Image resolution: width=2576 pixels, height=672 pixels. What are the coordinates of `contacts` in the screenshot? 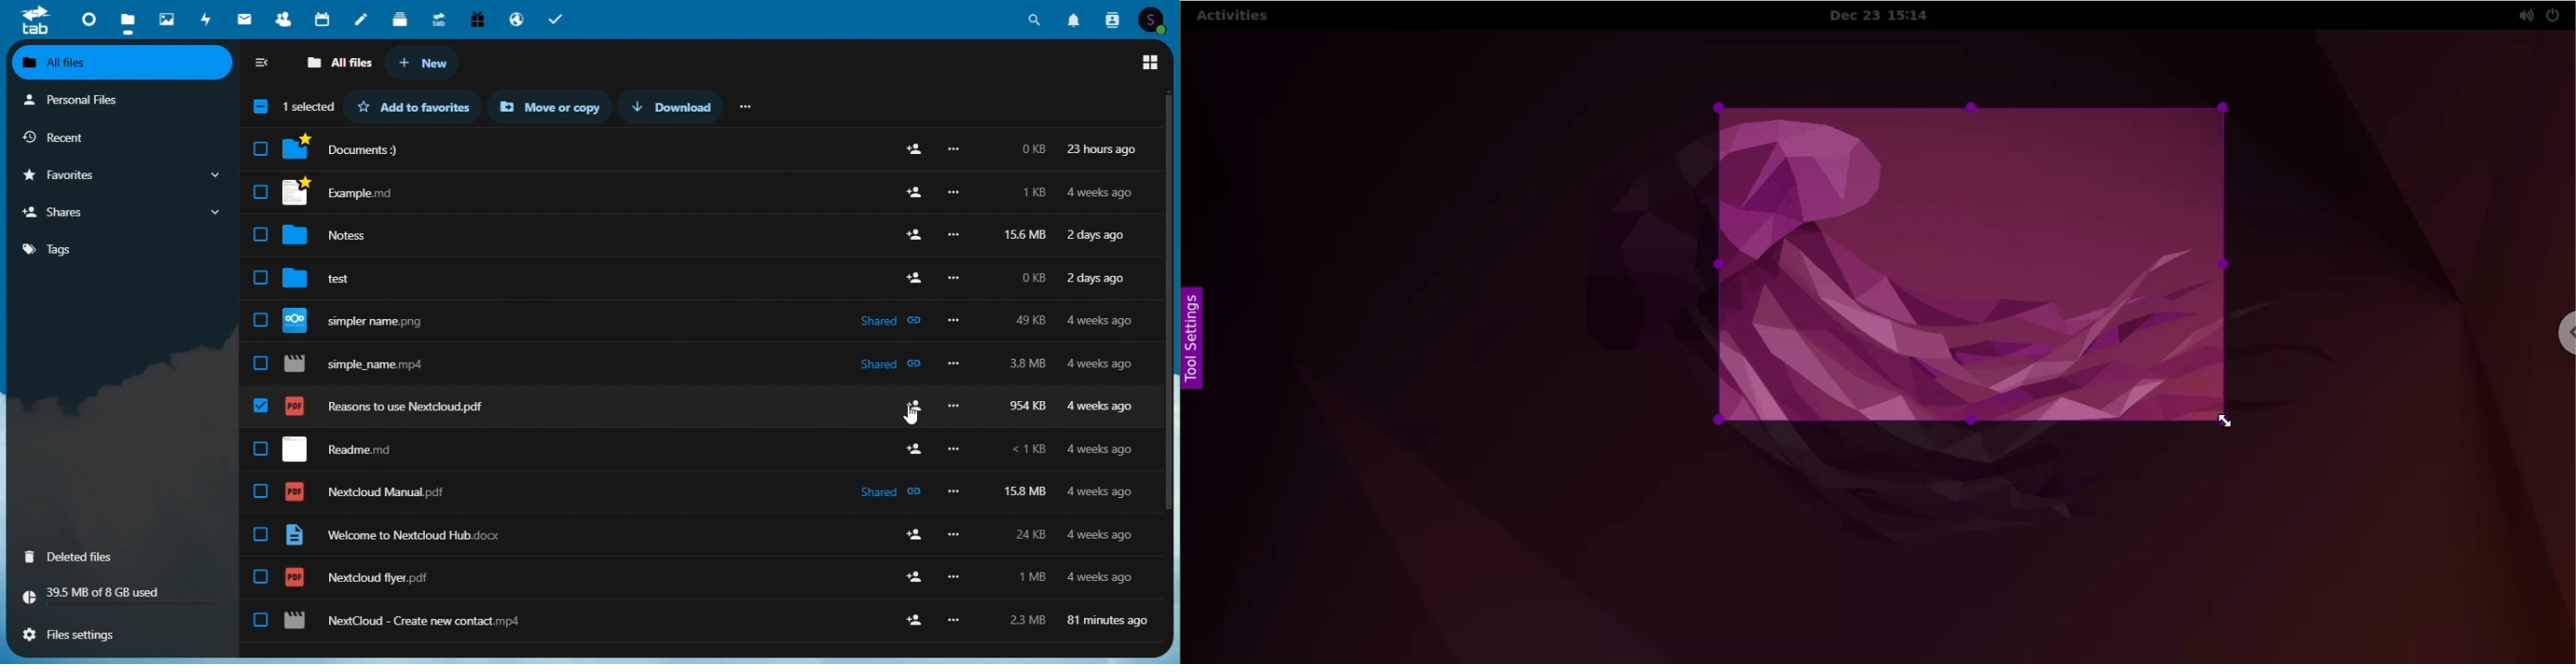 It's located at (1111, 18).